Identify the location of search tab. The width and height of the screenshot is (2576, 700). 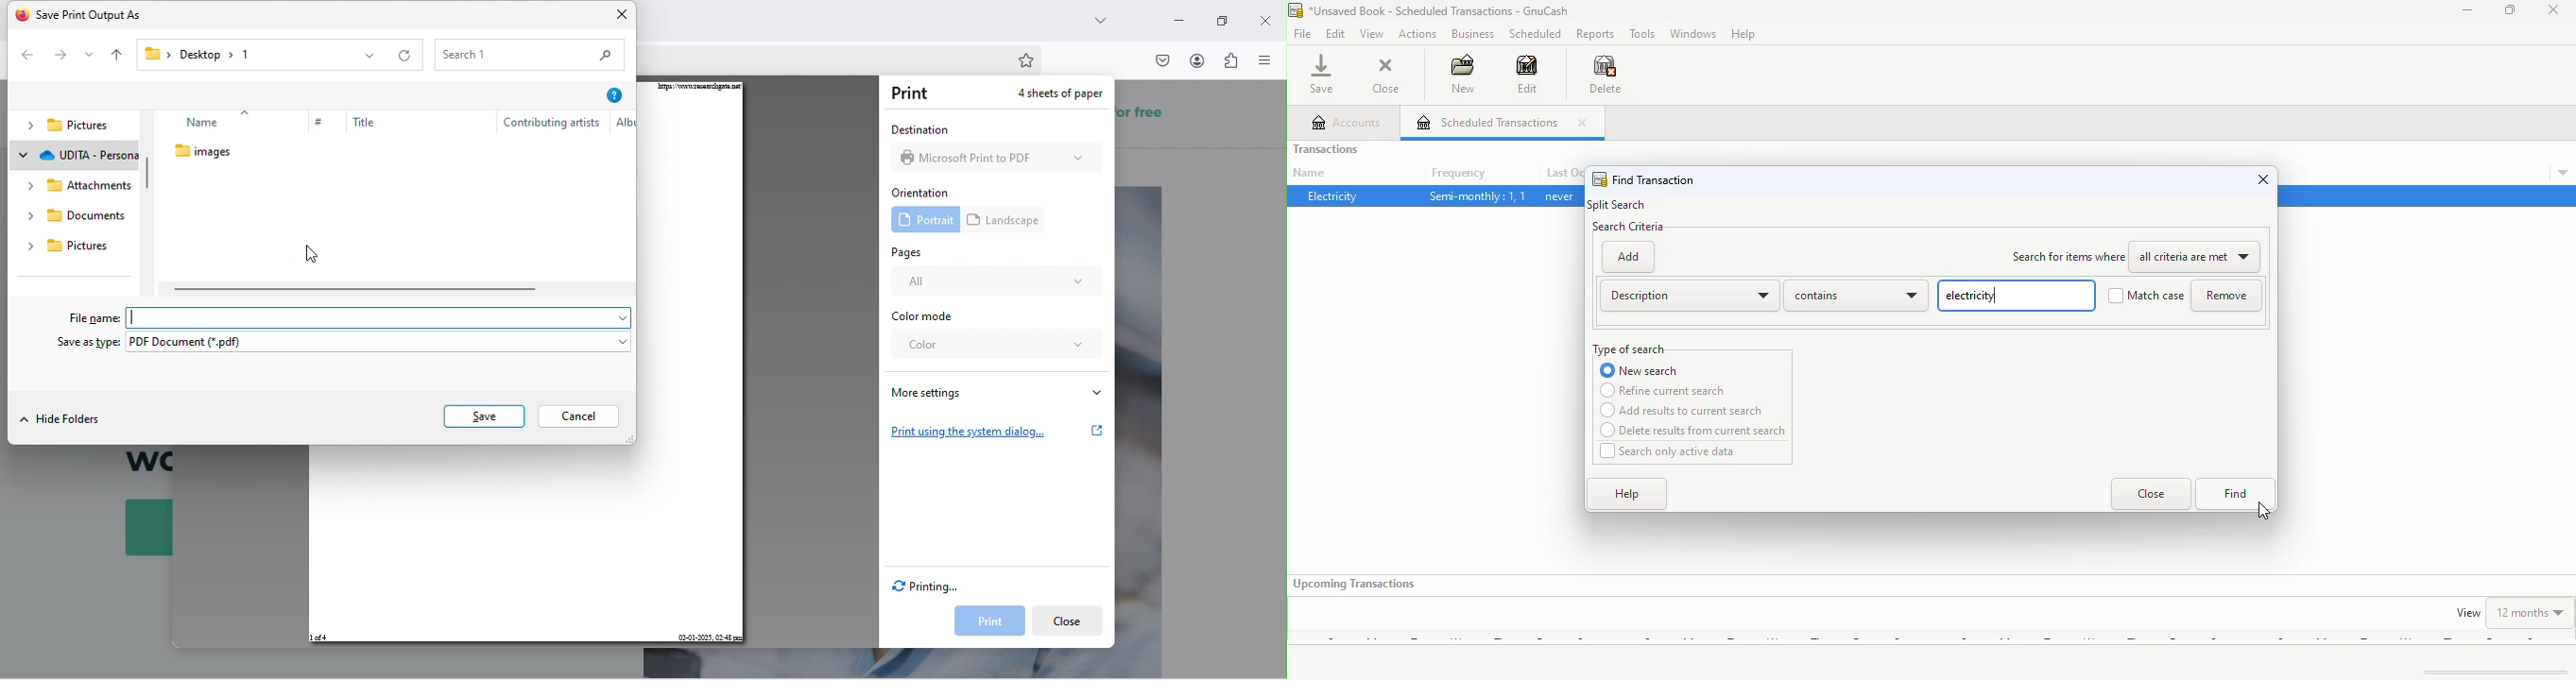
(1107, 24).